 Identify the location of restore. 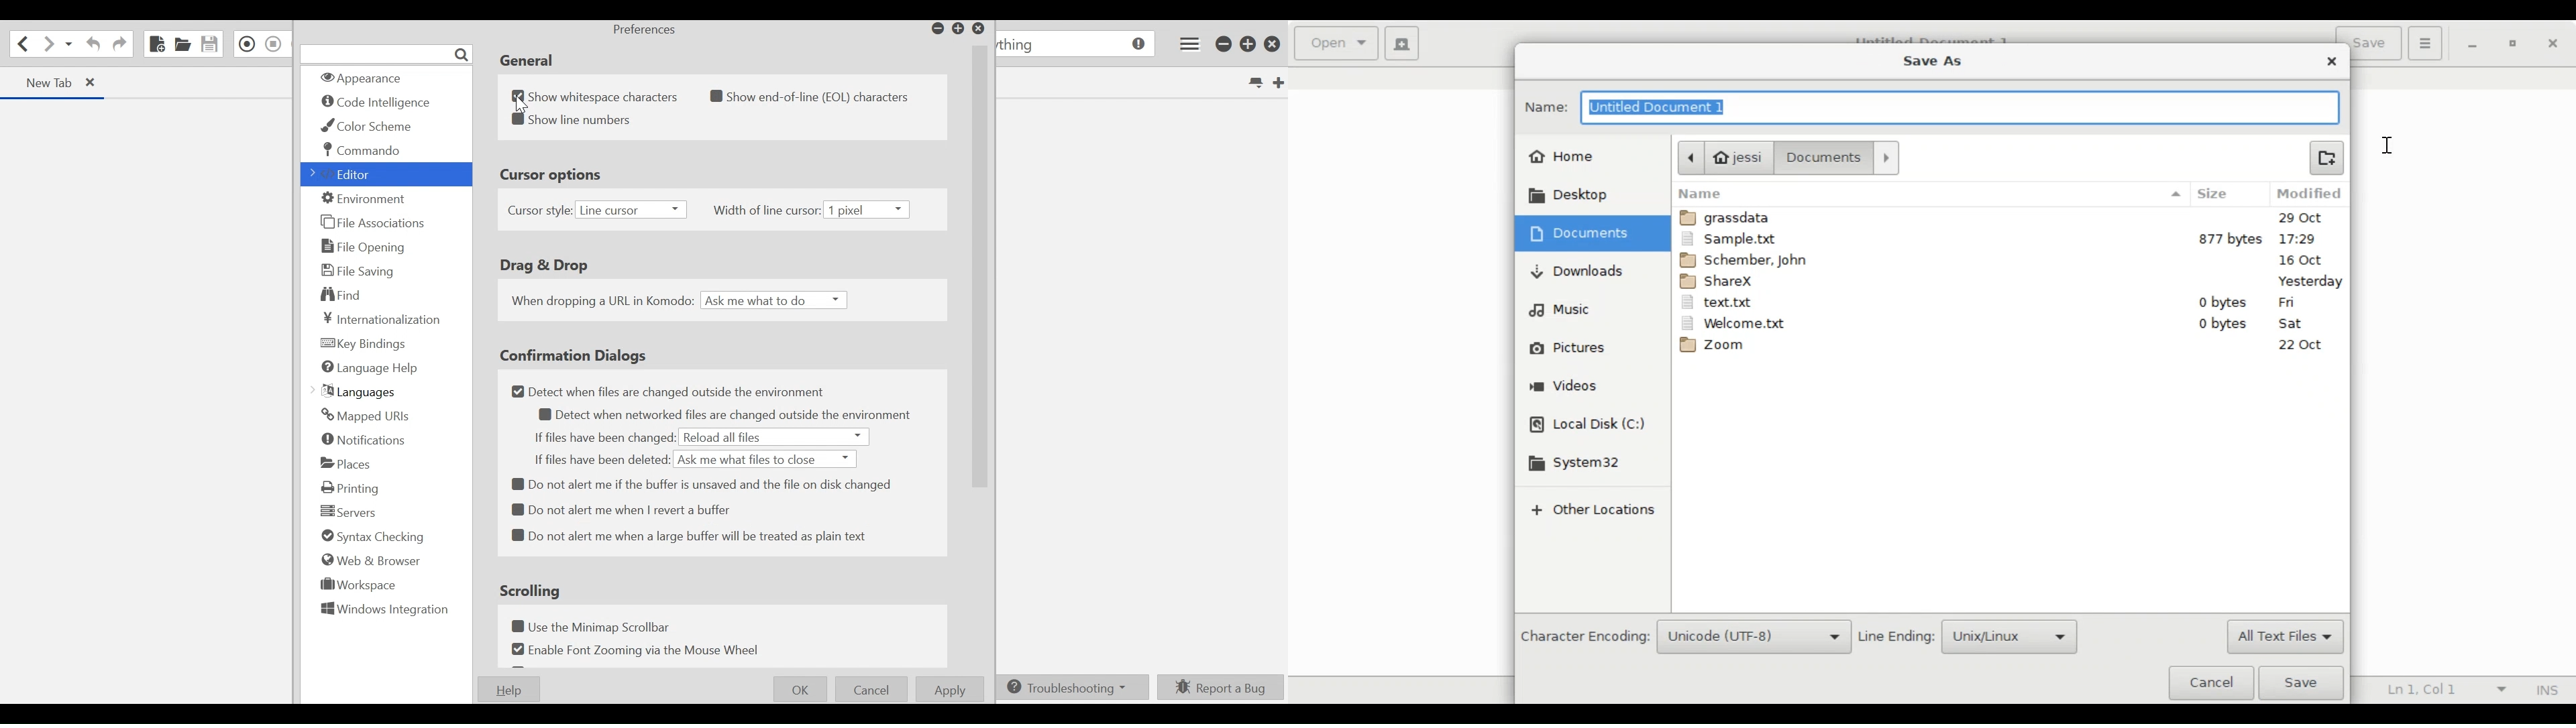
(959, 29).